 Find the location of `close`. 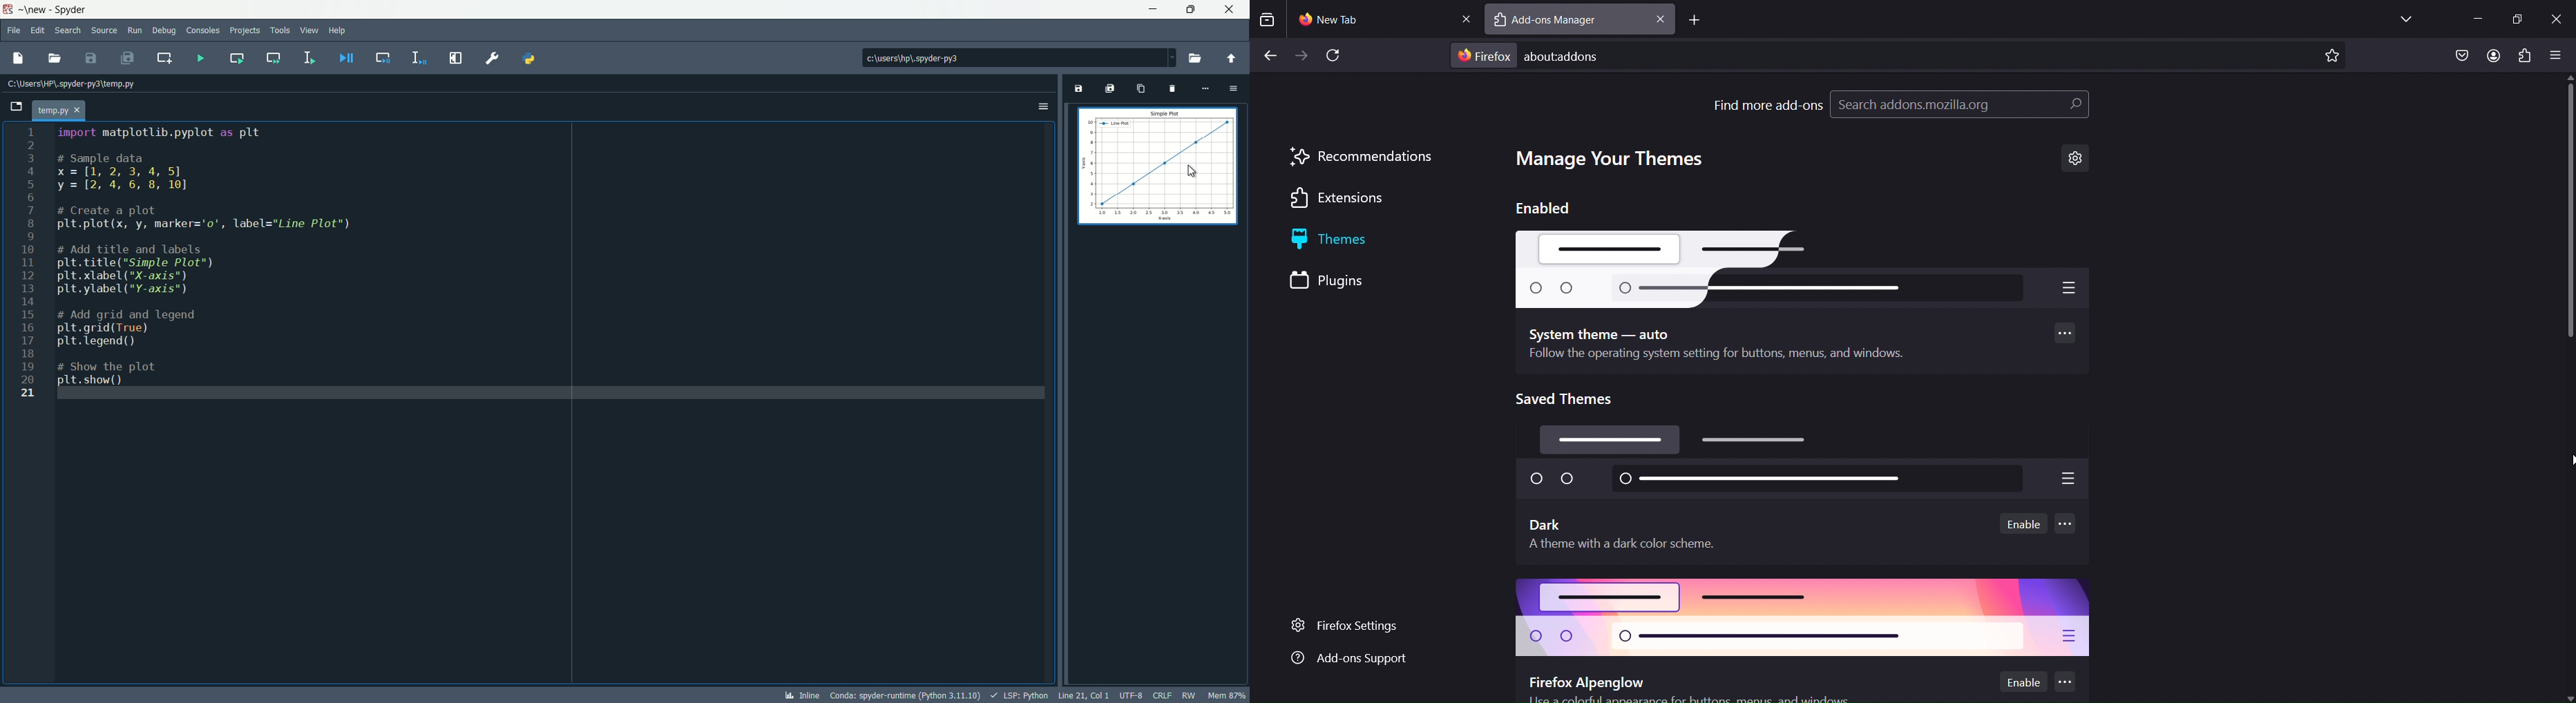

close is located at coordinates (1462, 17).